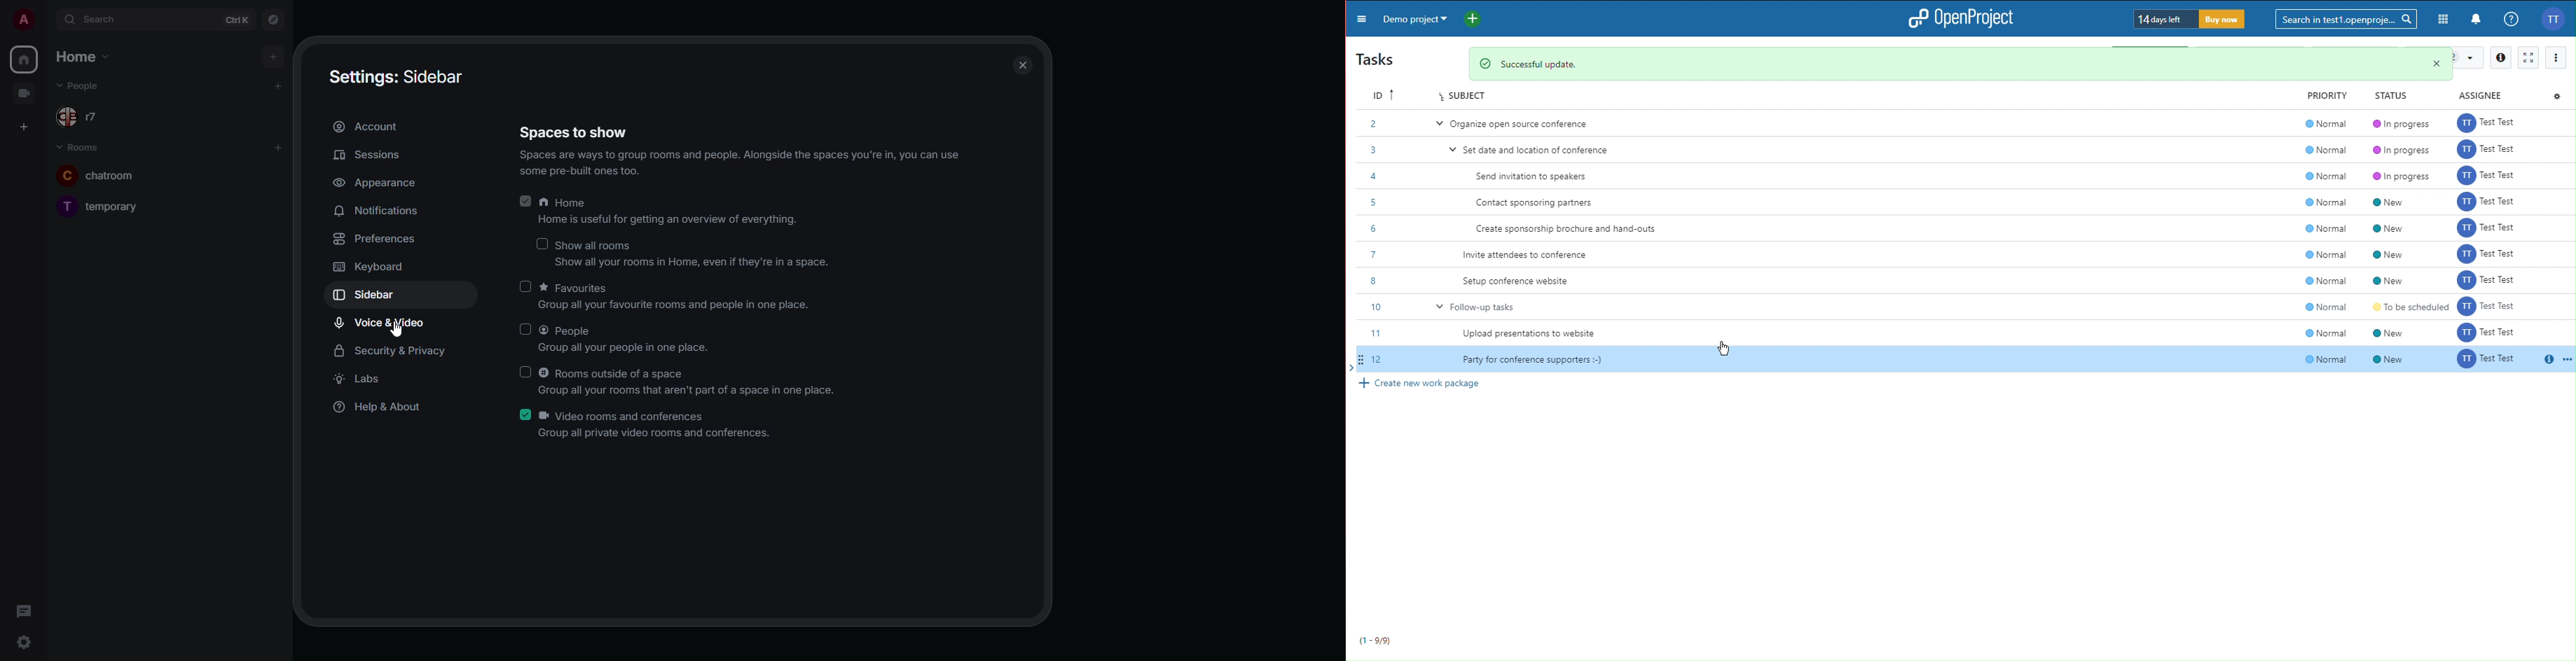 This screenshot has width=2576, height=672. I want to click on More, so click(1359, 18).